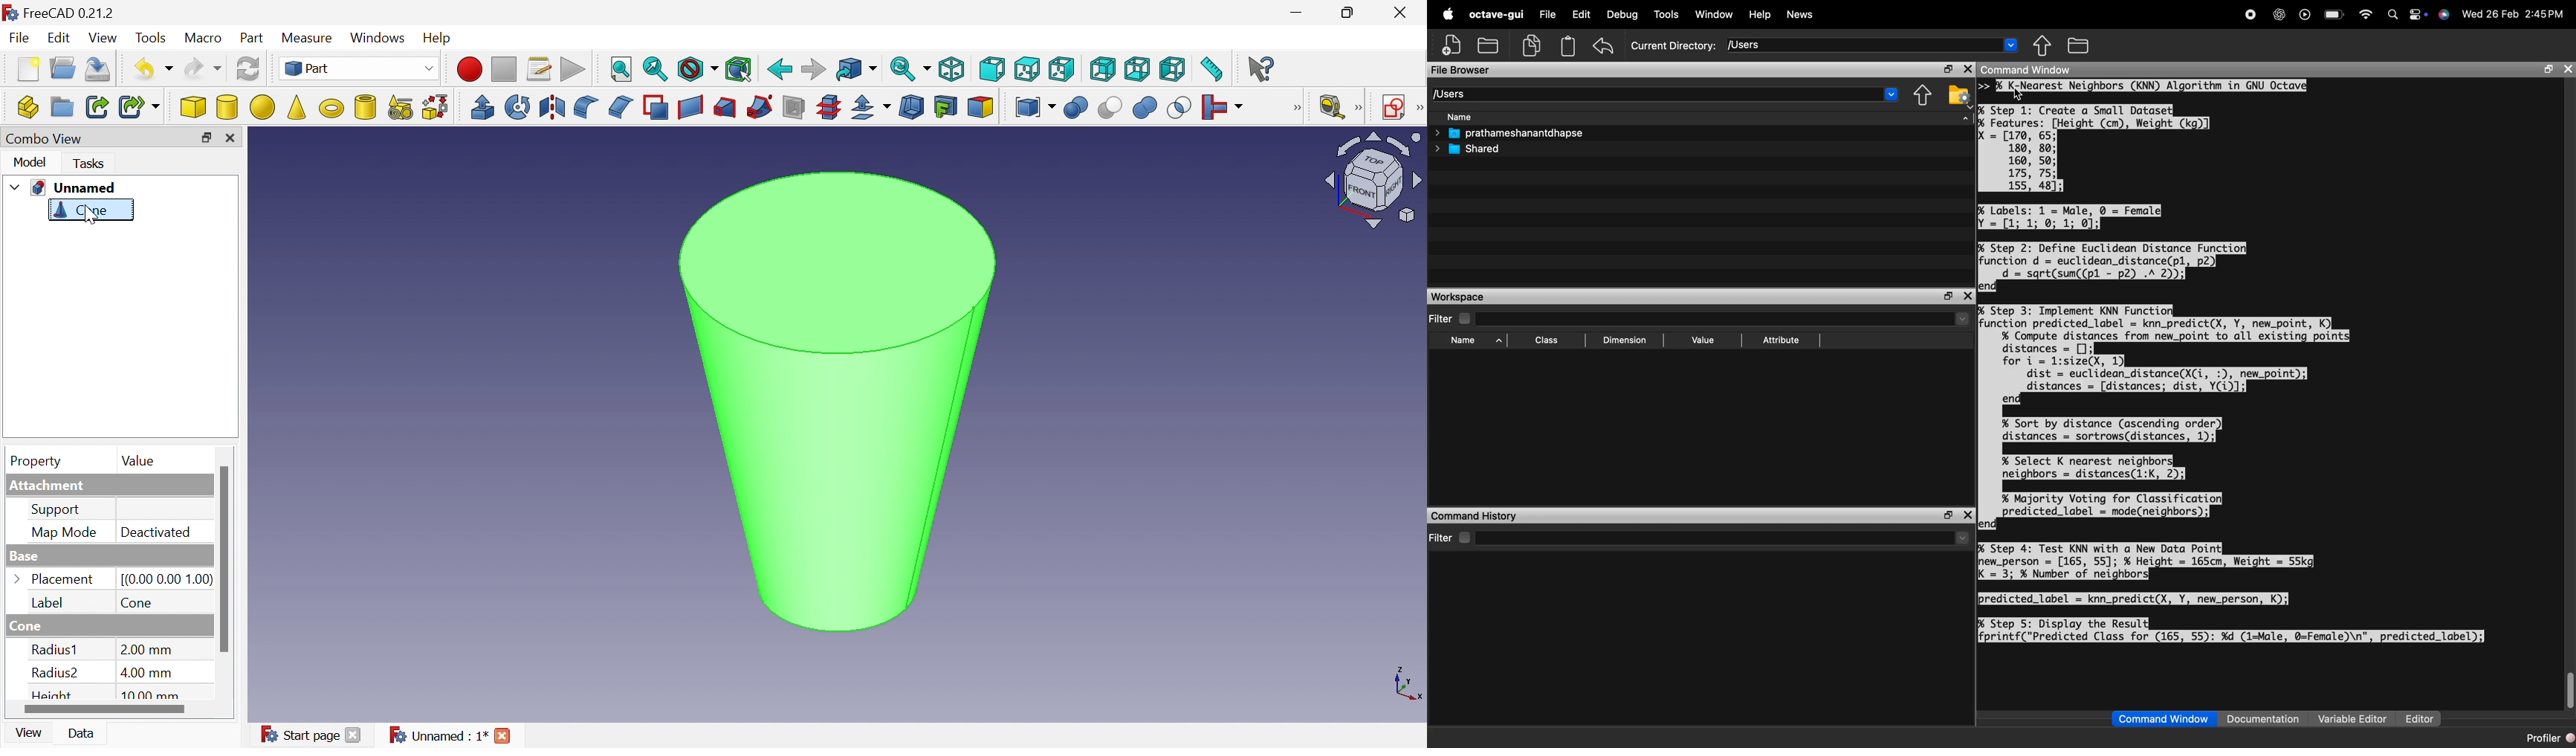  I want to click on Redo, so click(202, 69).